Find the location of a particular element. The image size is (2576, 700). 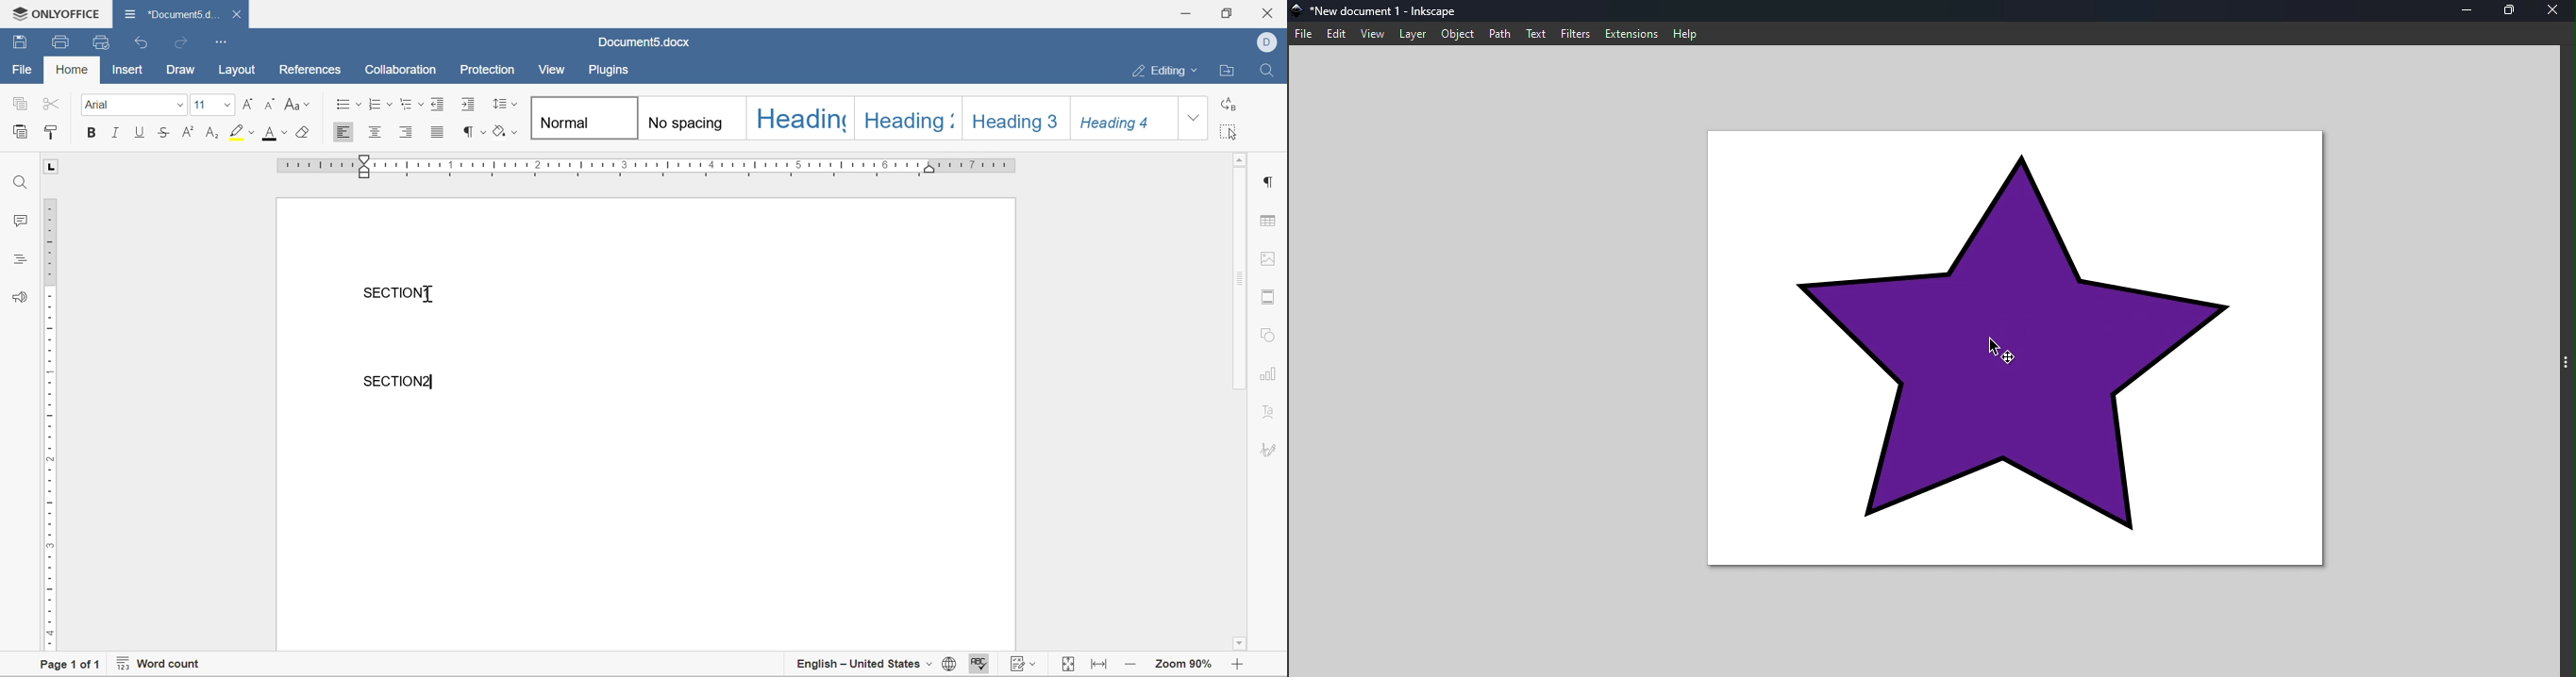

copy style is located at coordinates (50, 131).